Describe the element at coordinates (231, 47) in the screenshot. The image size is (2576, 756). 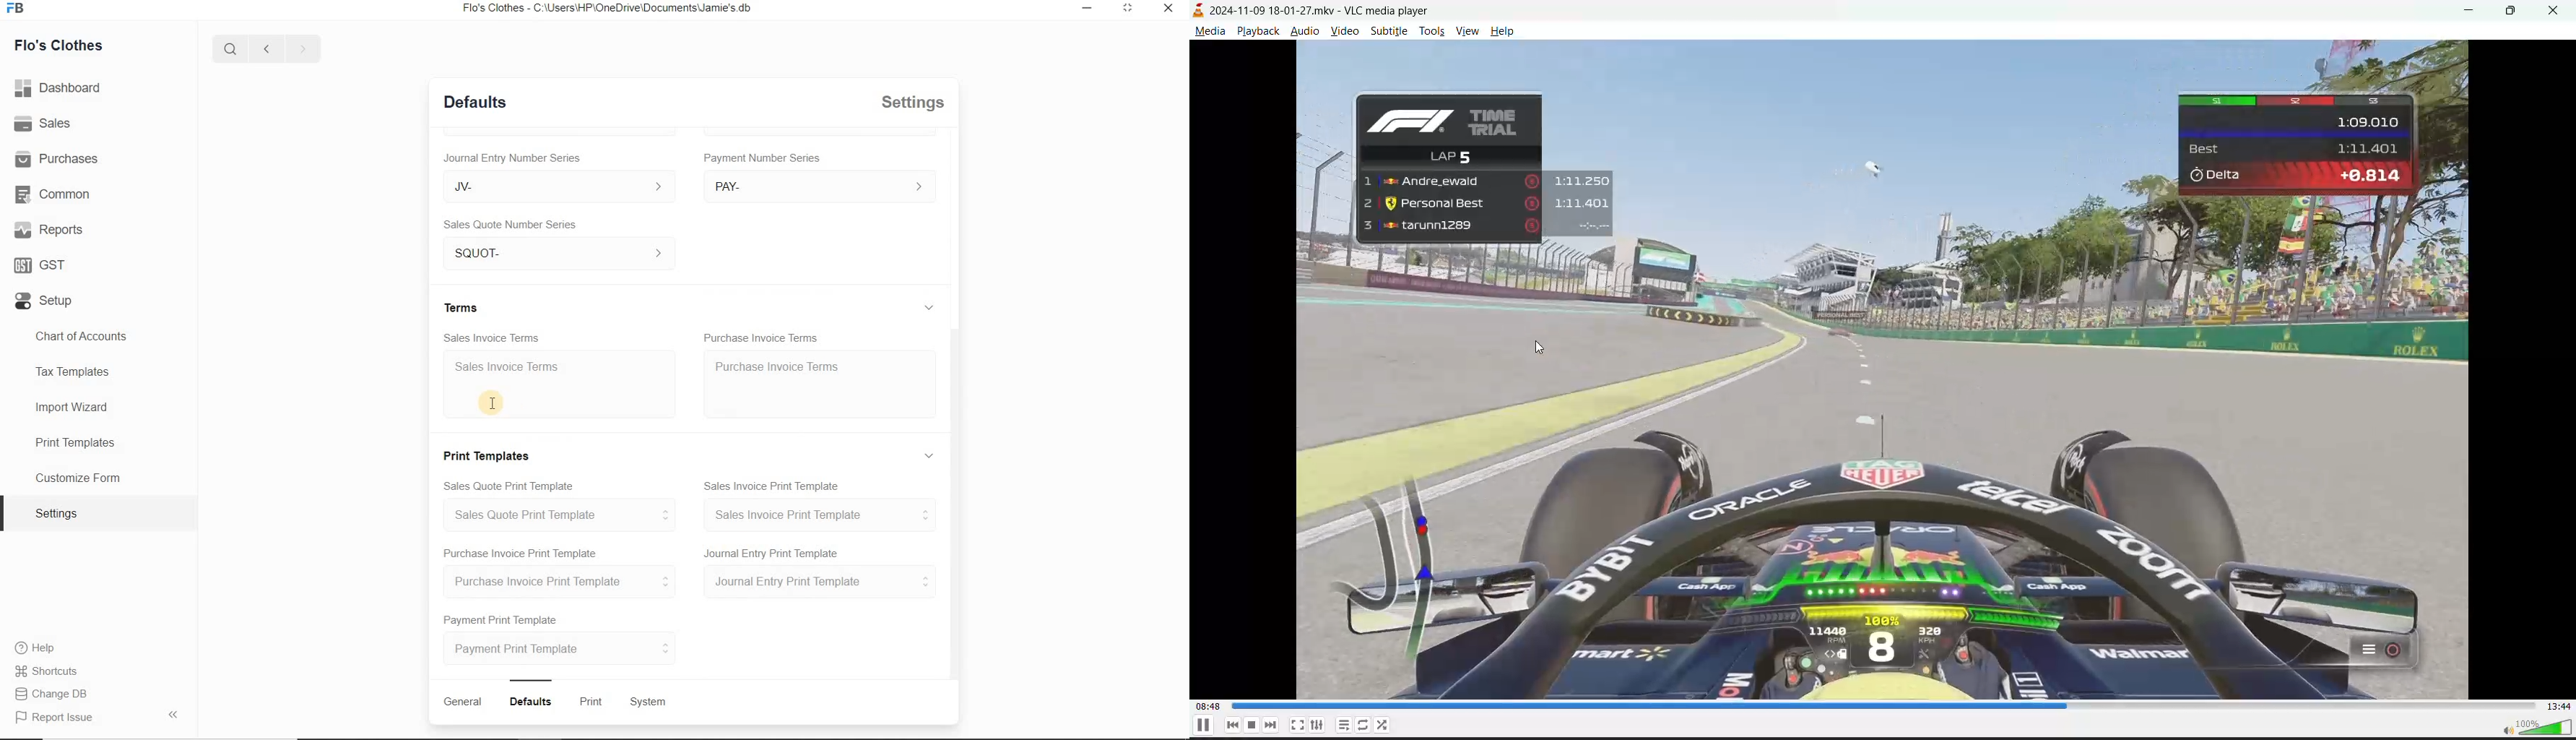
I see `Search` at that location.